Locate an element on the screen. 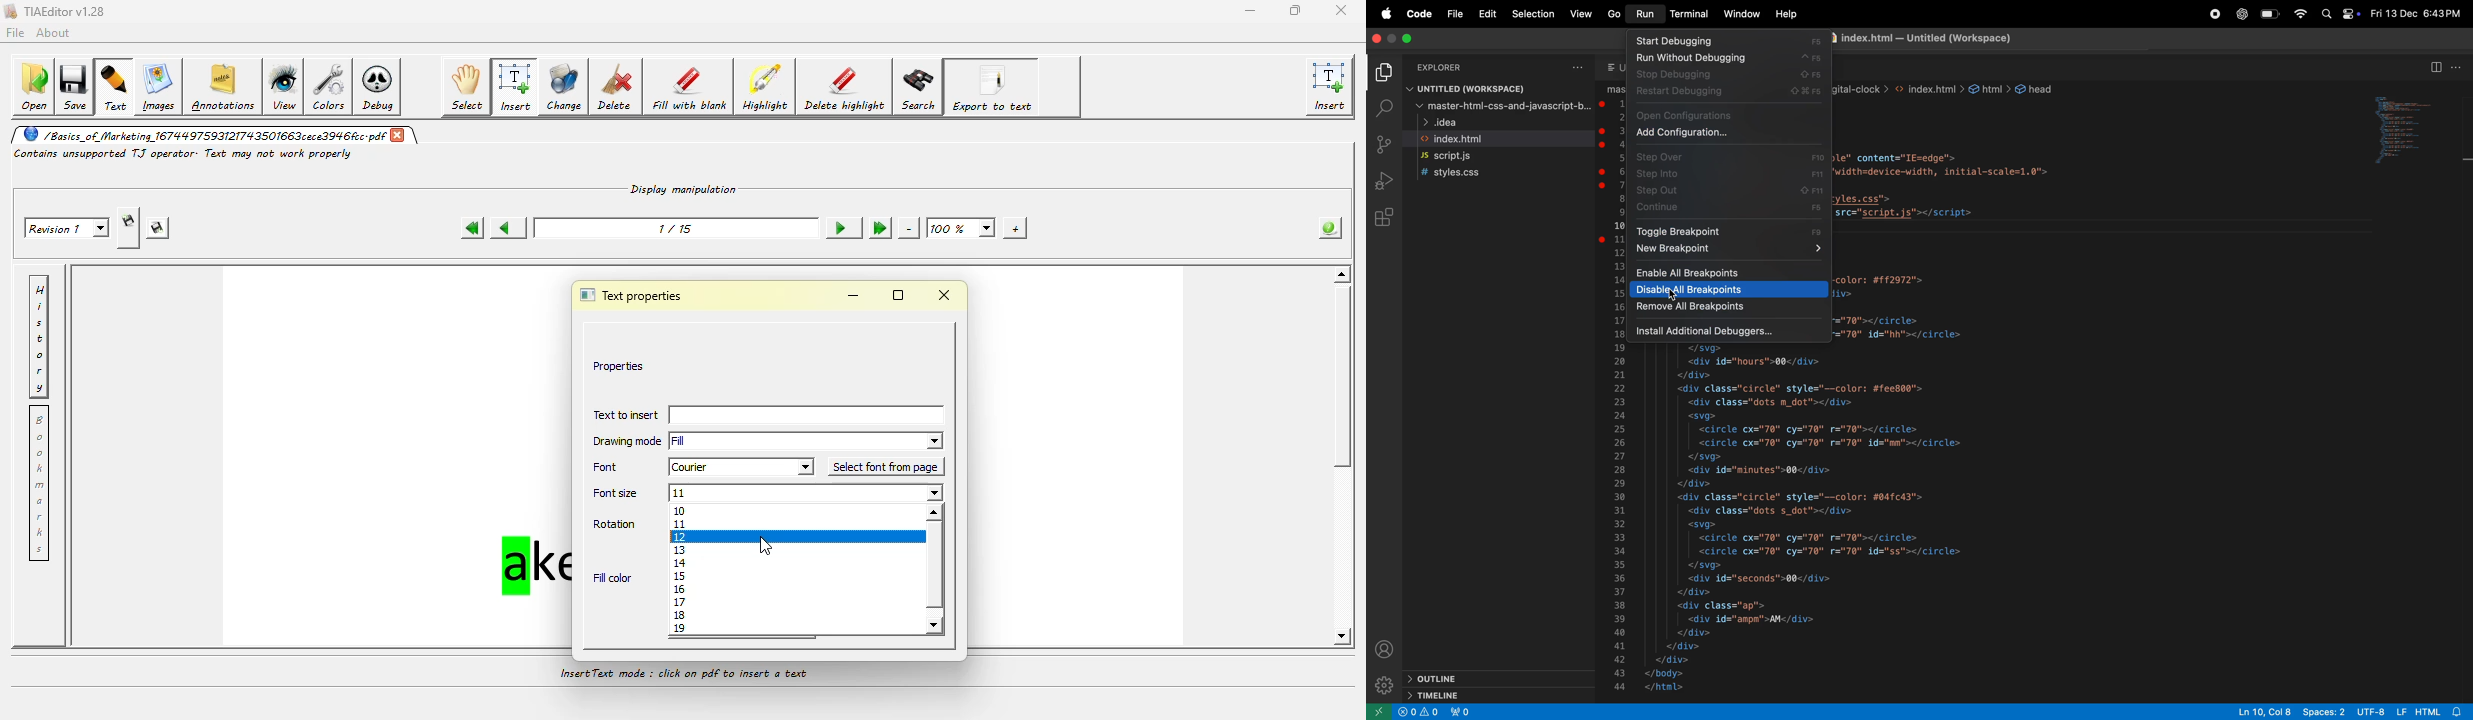 The image size is (2492, 728). view is located at coordinates (1580, 15).